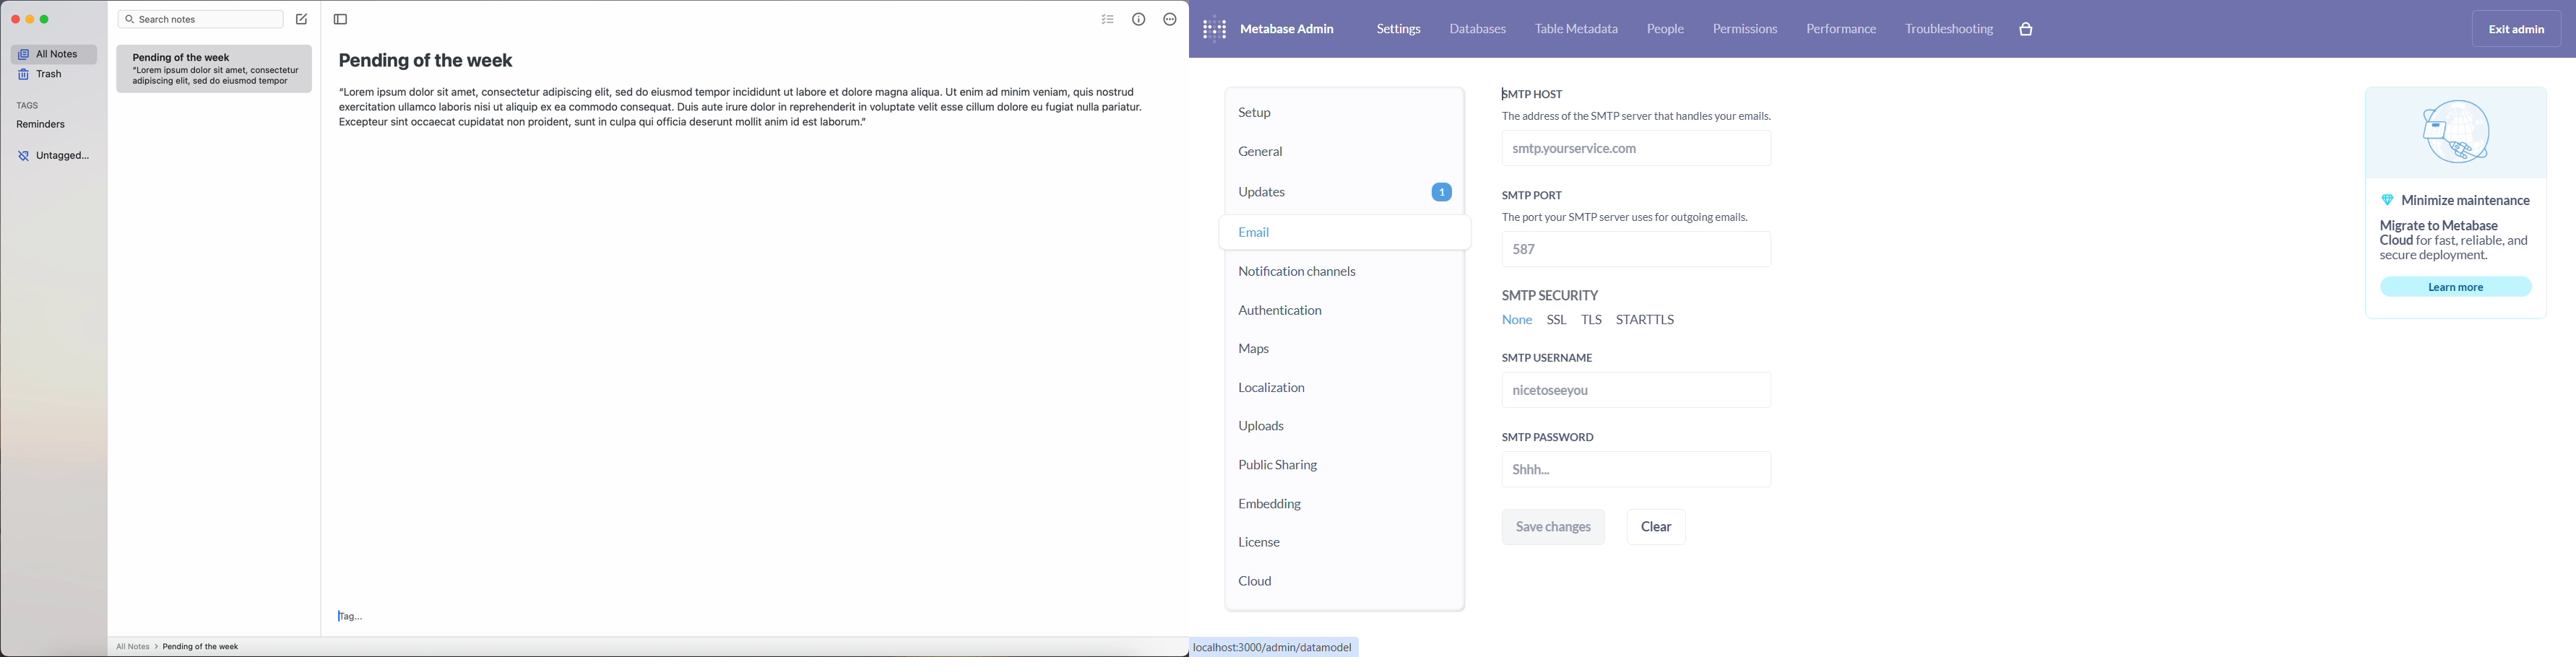 The width and height of the screenshot is (2576, 672). Describe the element at coordinates (1552, 526) in the screenshot. I see `save changes button` at that location.